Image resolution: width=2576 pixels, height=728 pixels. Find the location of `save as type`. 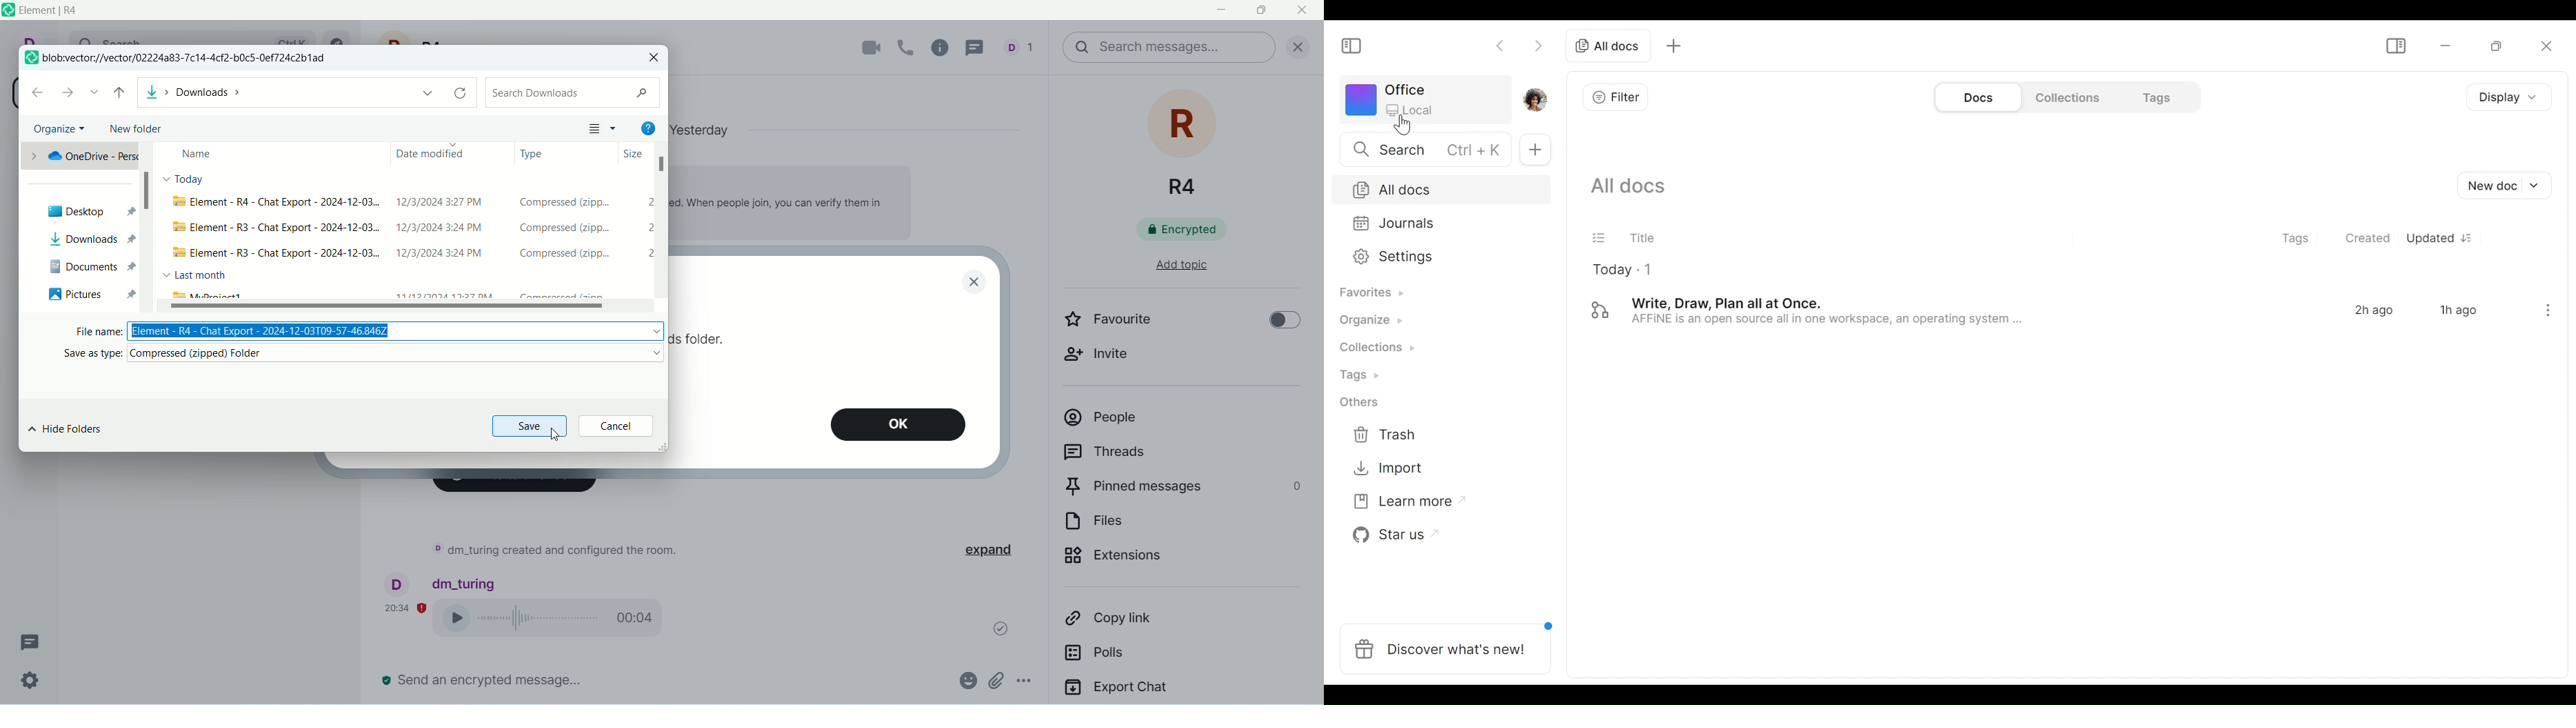

save as type is located at coordinates (357, 355).